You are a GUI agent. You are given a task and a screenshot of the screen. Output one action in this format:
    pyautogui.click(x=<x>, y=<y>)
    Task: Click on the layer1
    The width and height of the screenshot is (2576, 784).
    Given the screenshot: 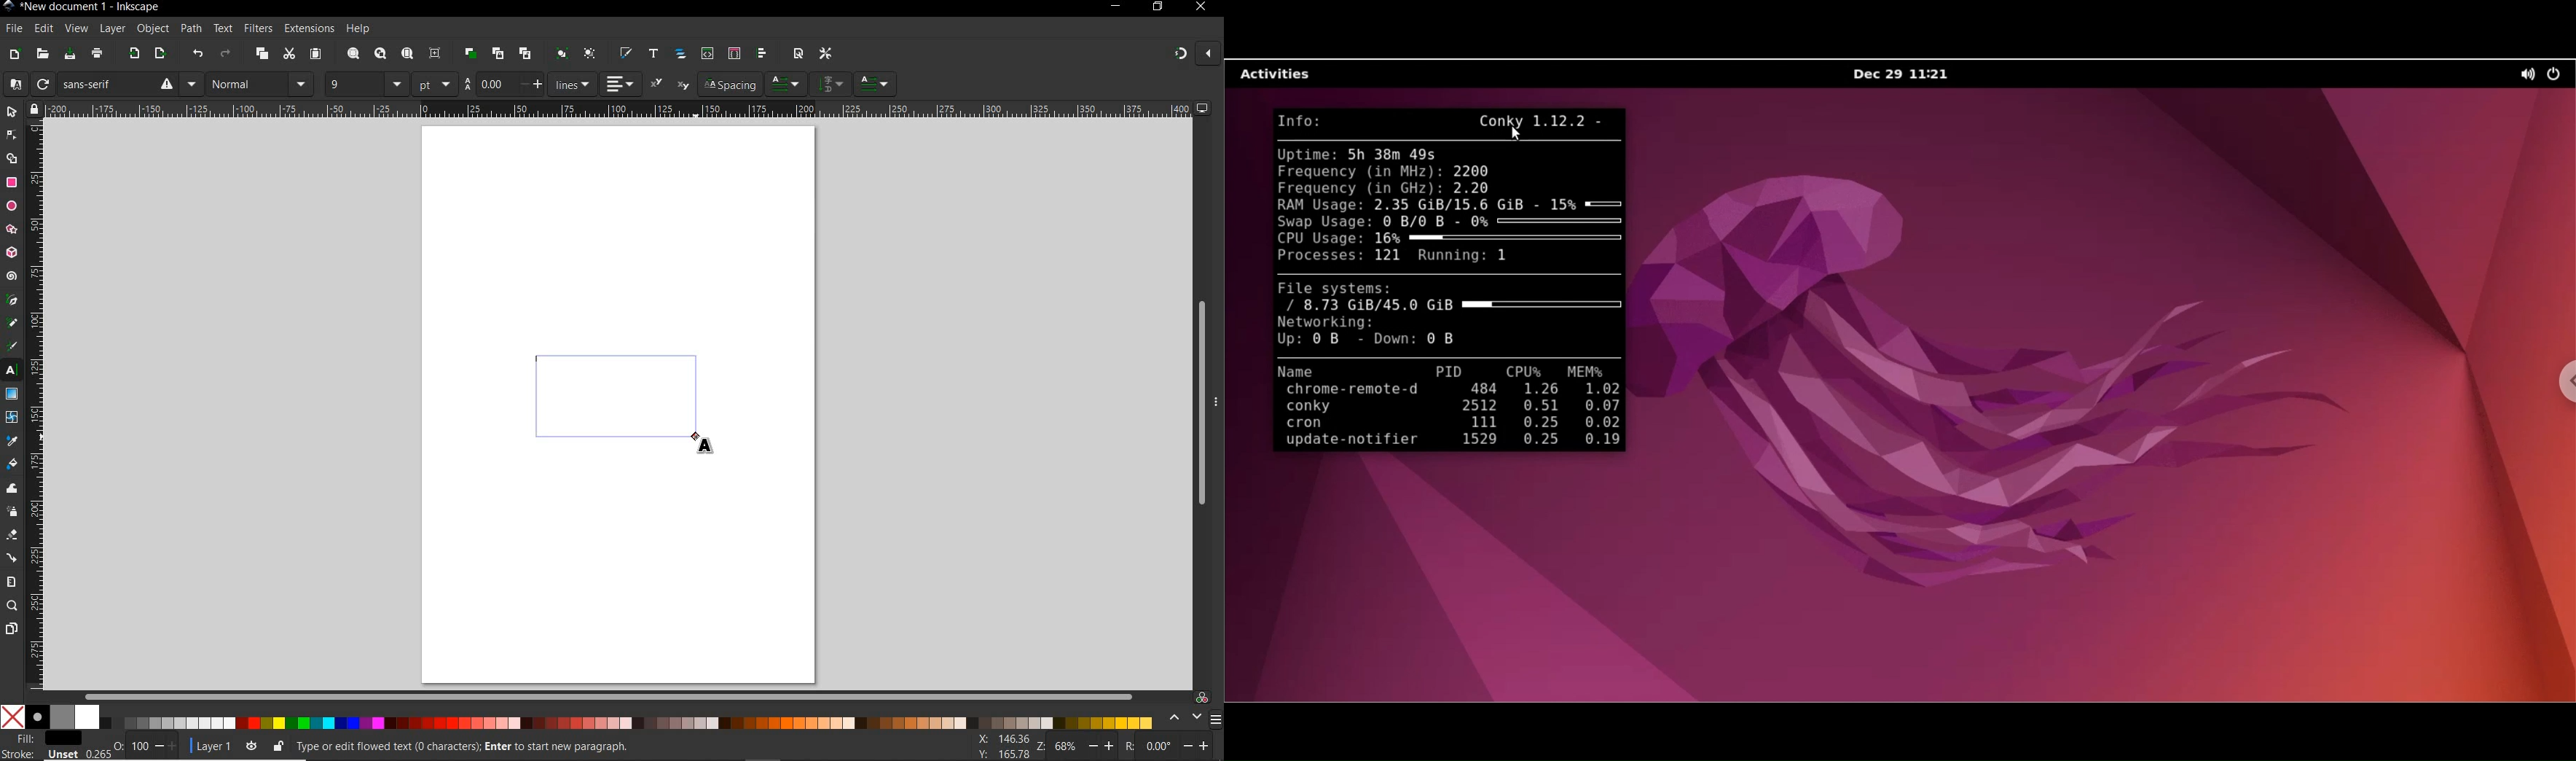 What is the action you would take?
    pyautogui.click(x=209, y=744)
    